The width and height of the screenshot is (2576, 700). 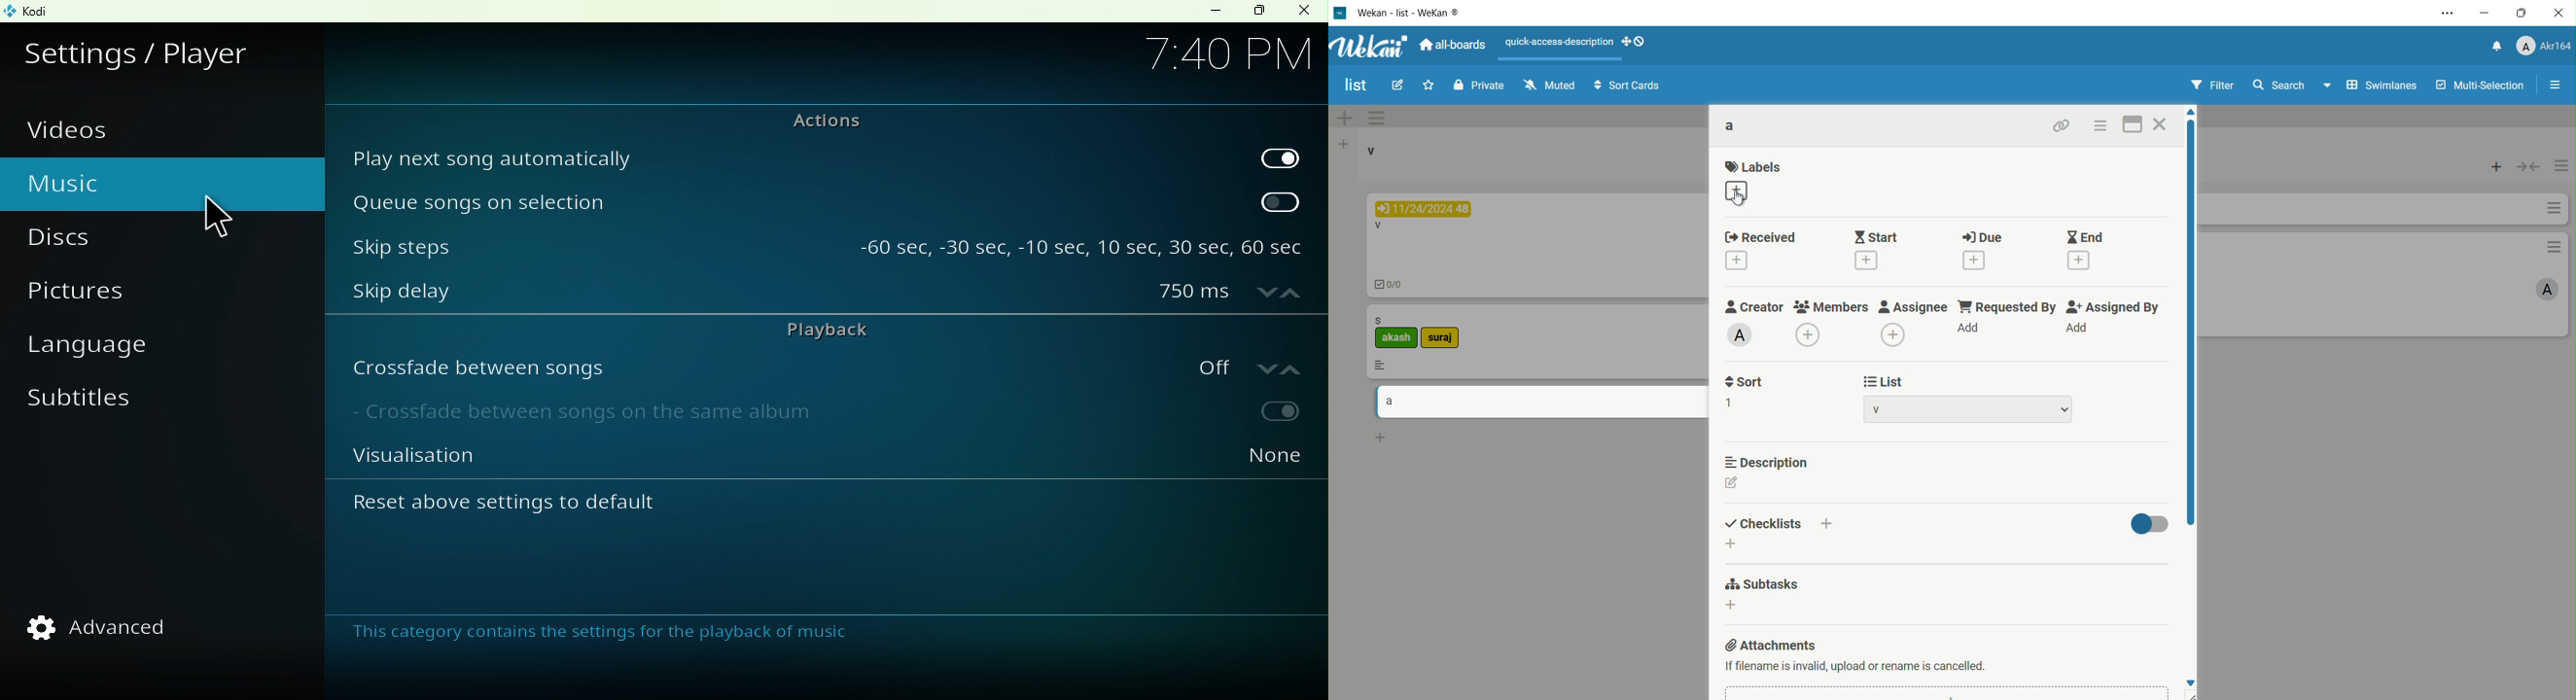 What do you see at coordinates (1341, 148) in the screenshot?
I see `add` at bounding box center [1341, 148].